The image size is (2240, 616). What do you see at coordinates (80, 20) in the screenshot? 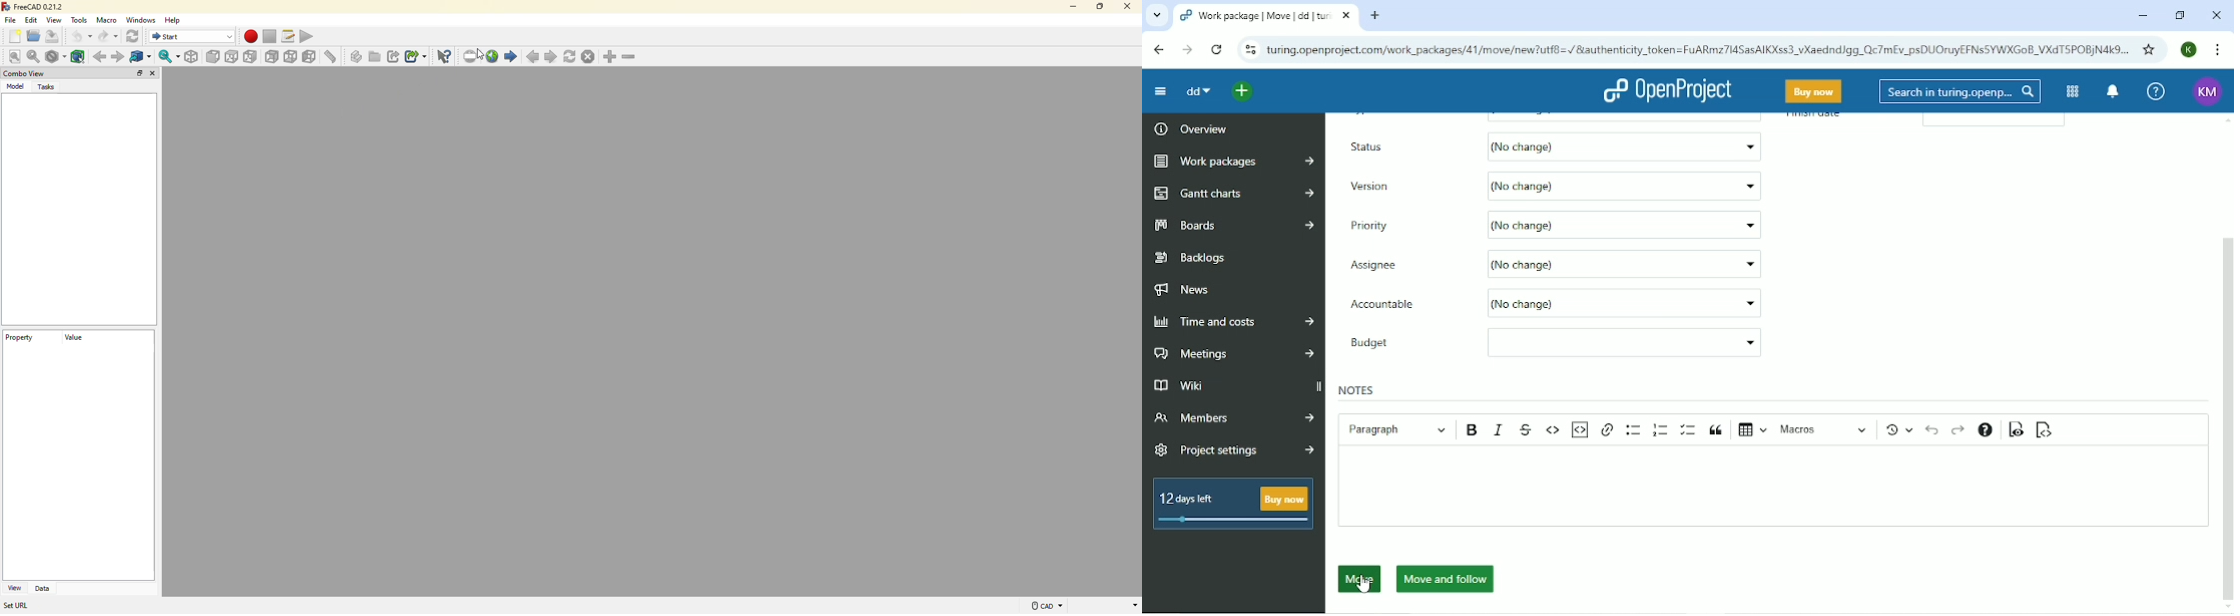
I see `tools` at bounding box center [80, 20].